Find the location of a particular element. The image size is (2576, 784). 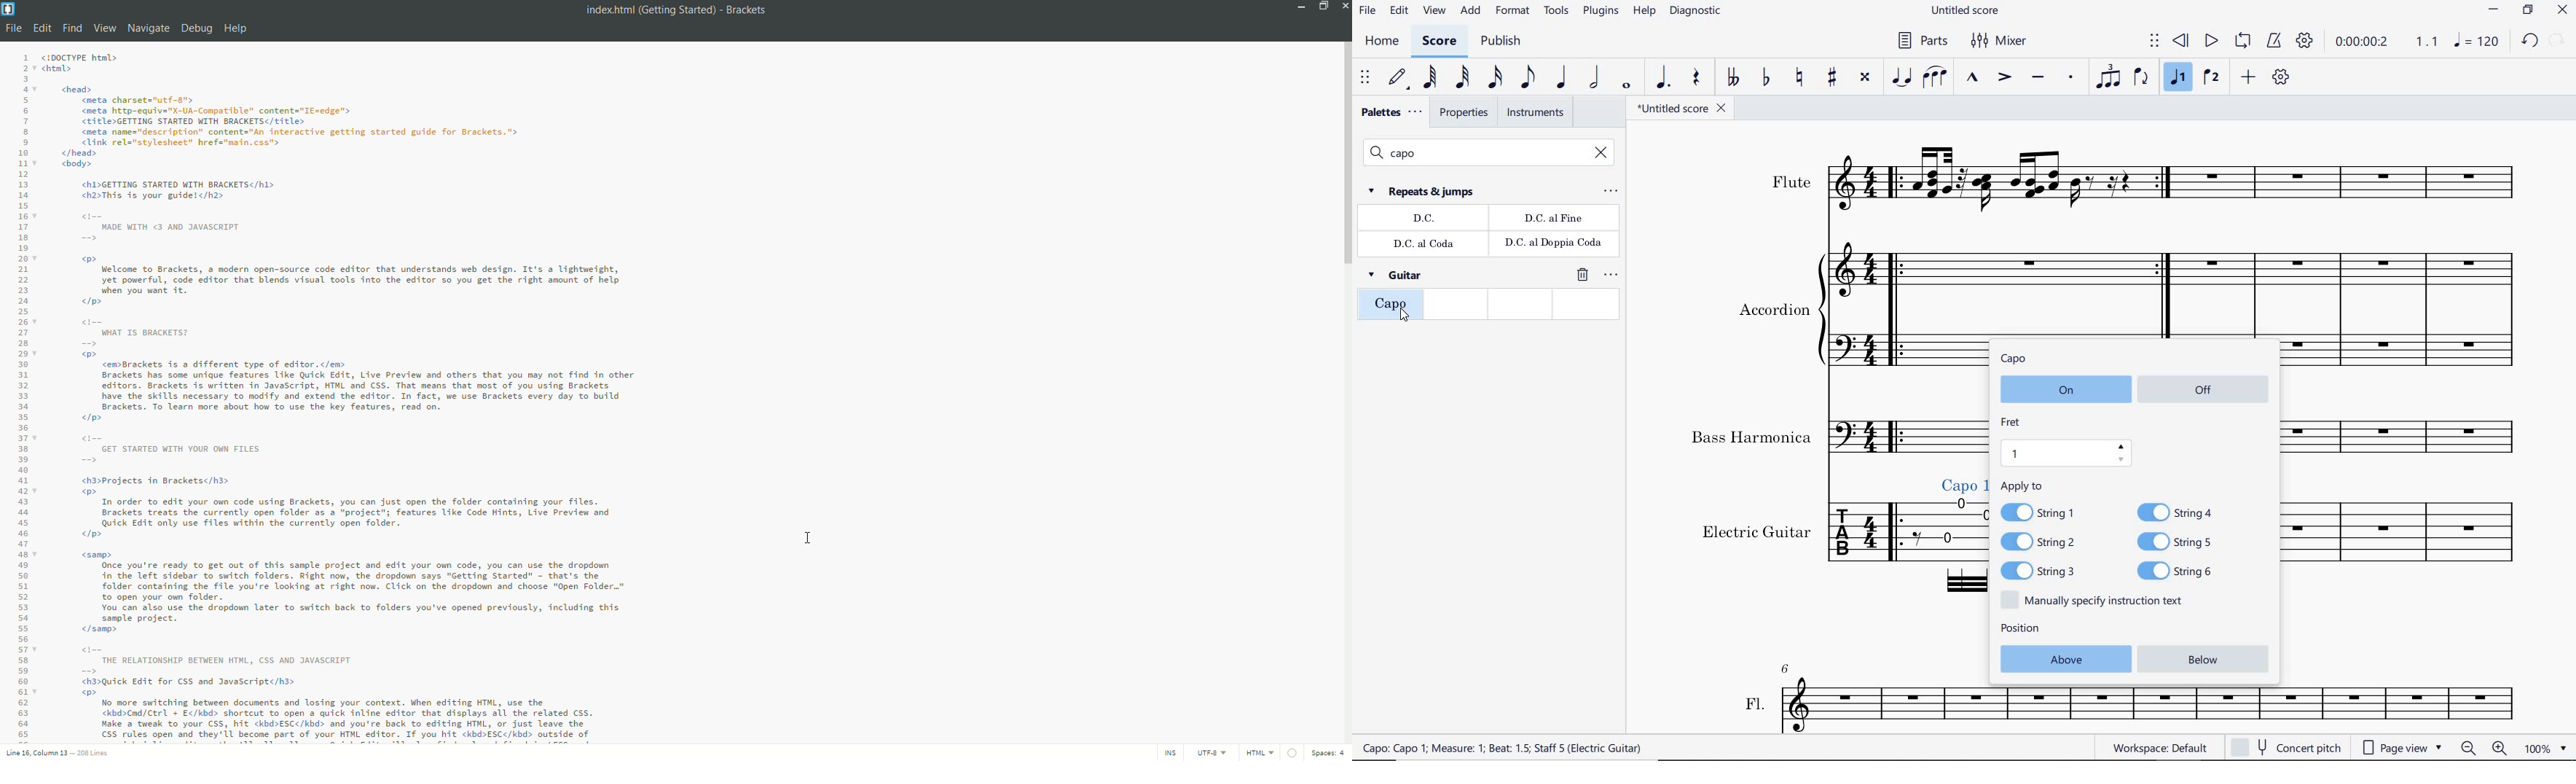

above is located at coordinates (2063, 658).